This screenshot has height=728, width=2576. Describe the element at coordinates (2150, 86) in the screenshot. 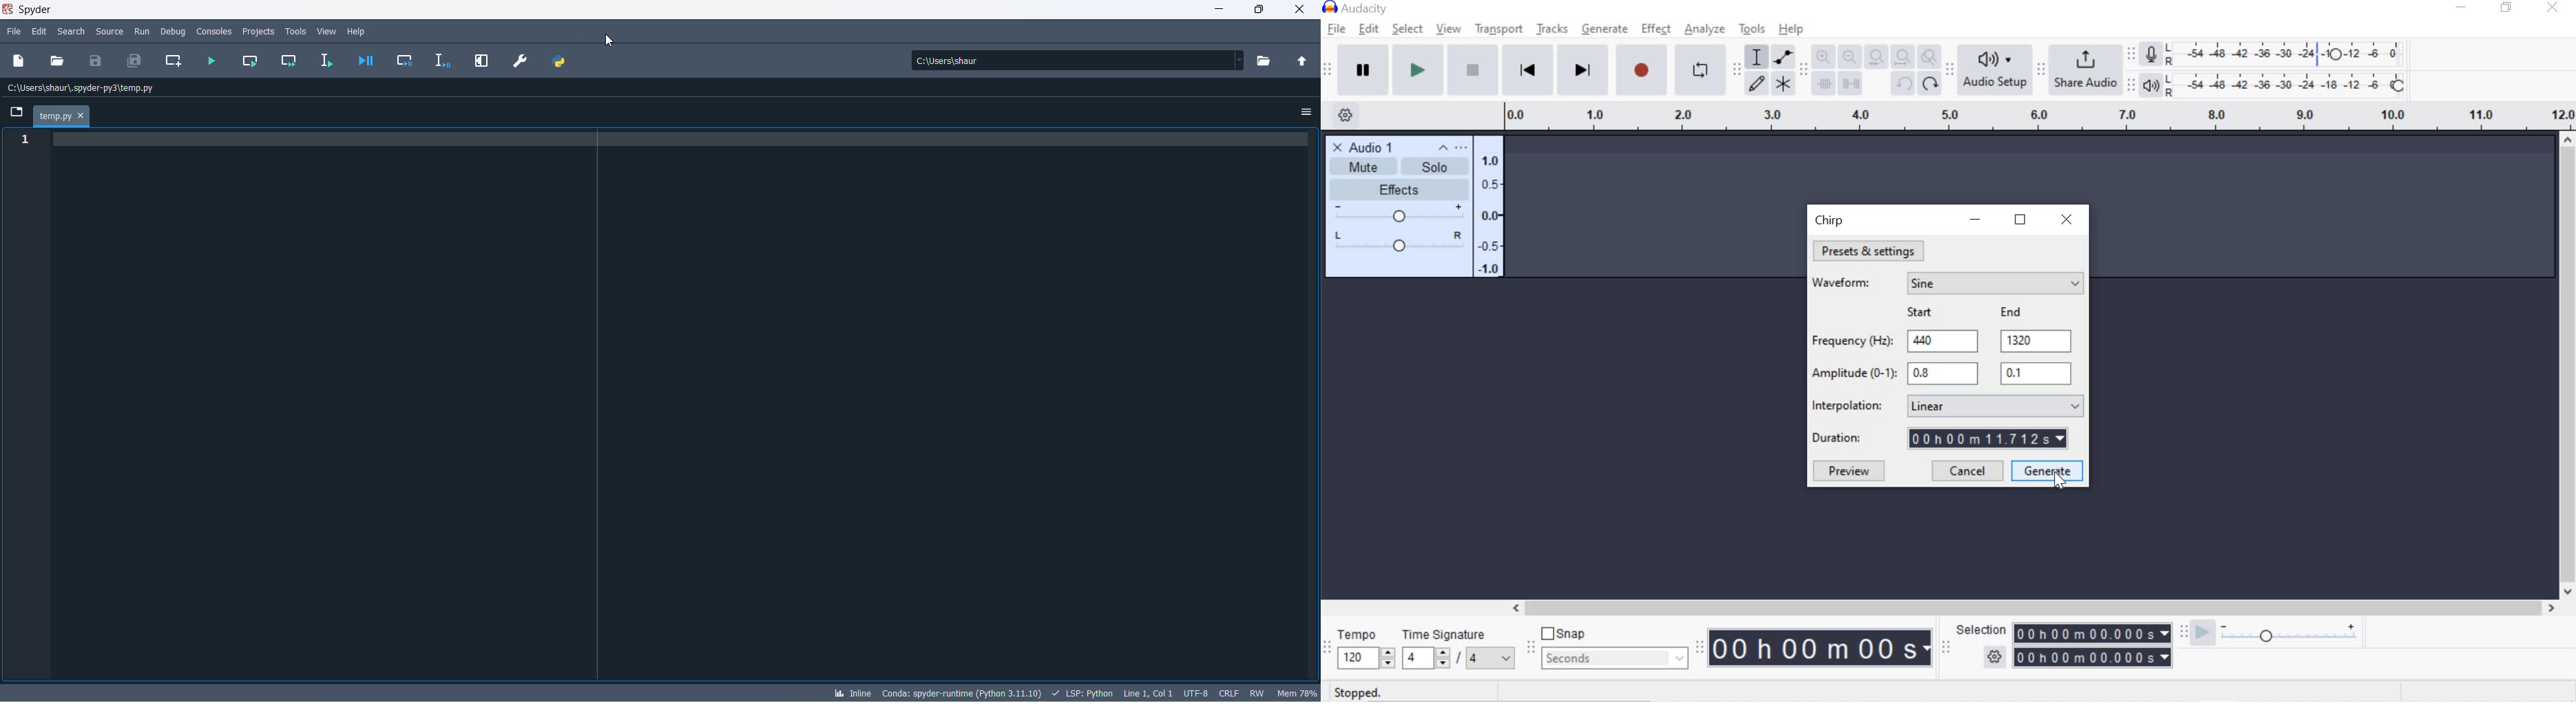

I see `Playback meter` at that location.